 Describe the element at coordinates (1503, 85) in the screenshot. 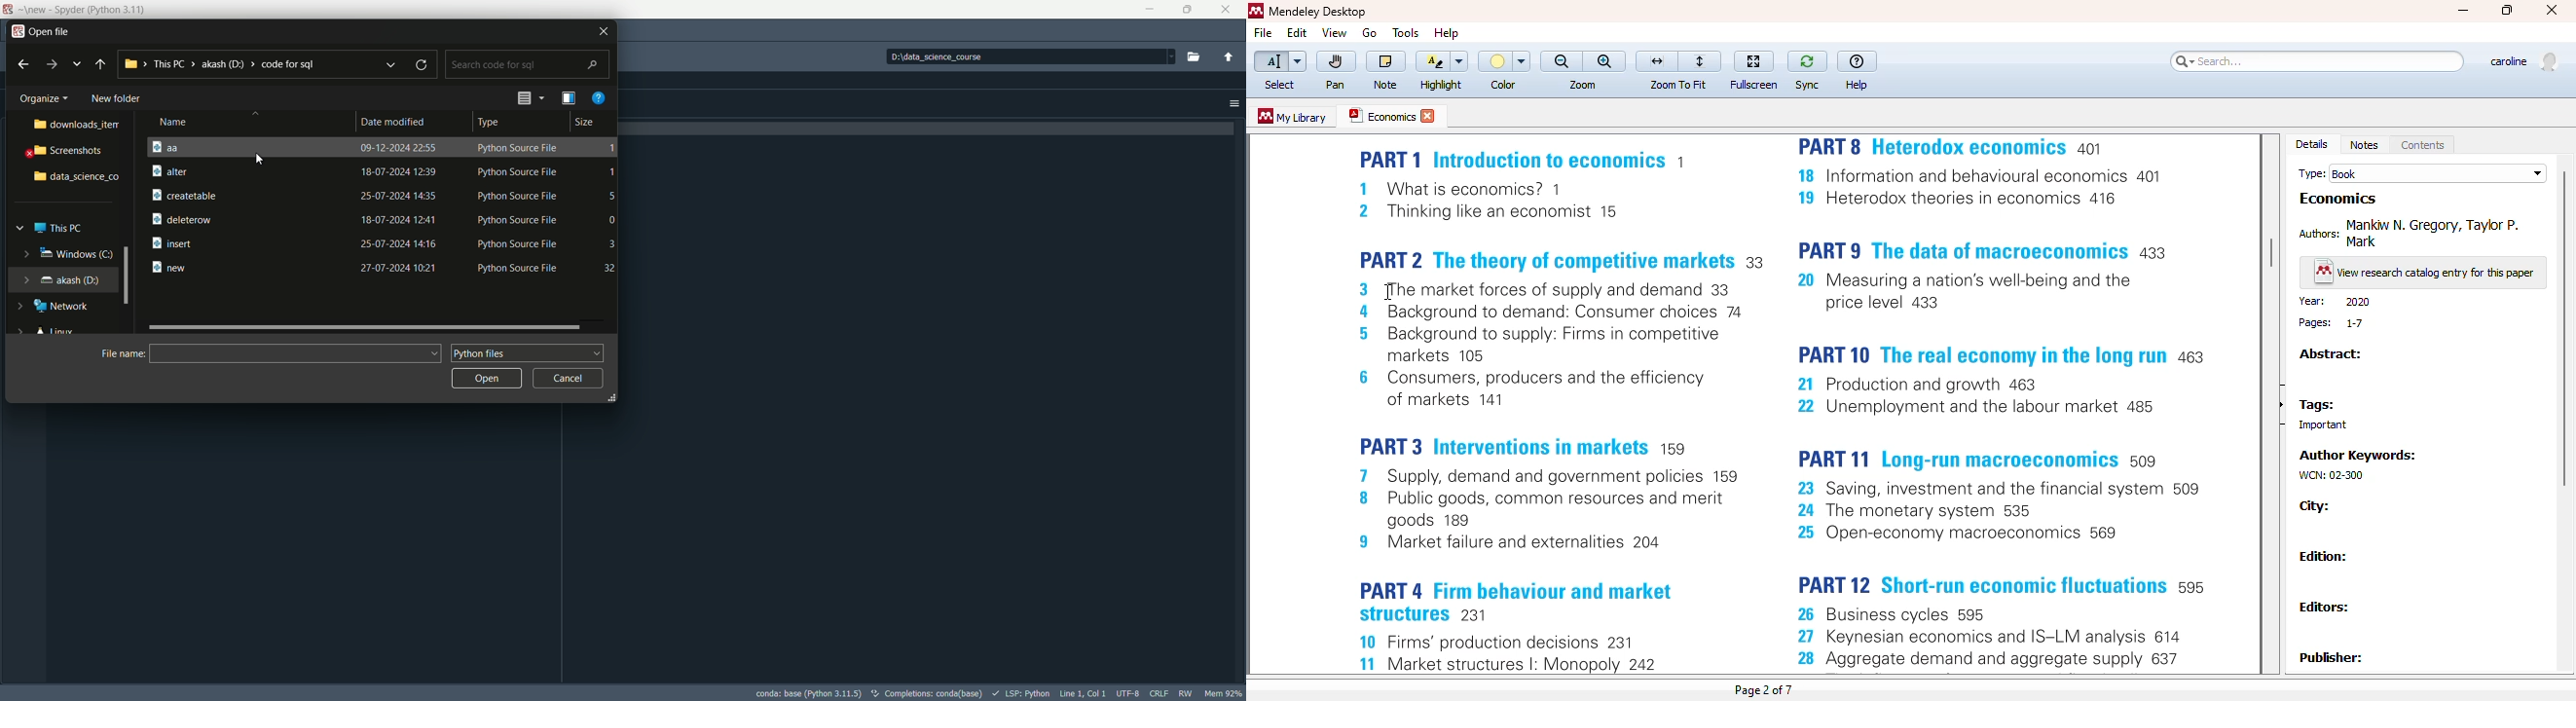

I see `color` at that location.